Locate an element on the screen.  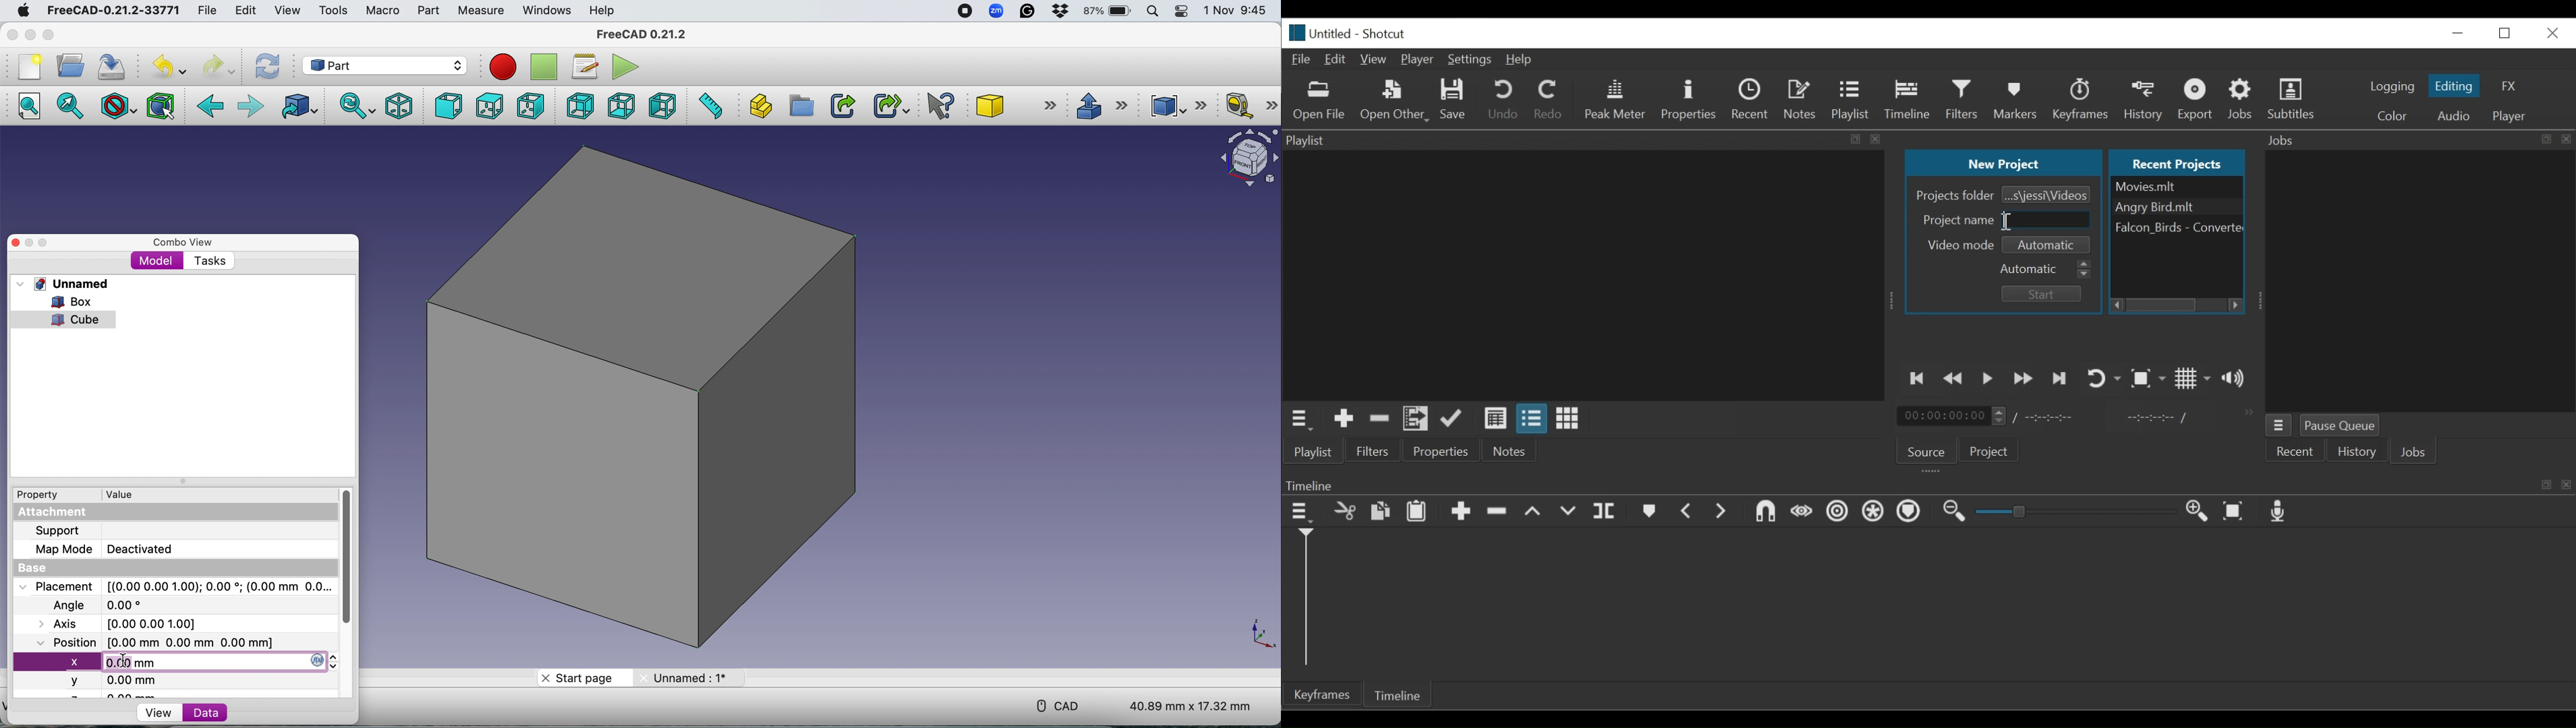
Project name is located at coordinates (1957, 222).